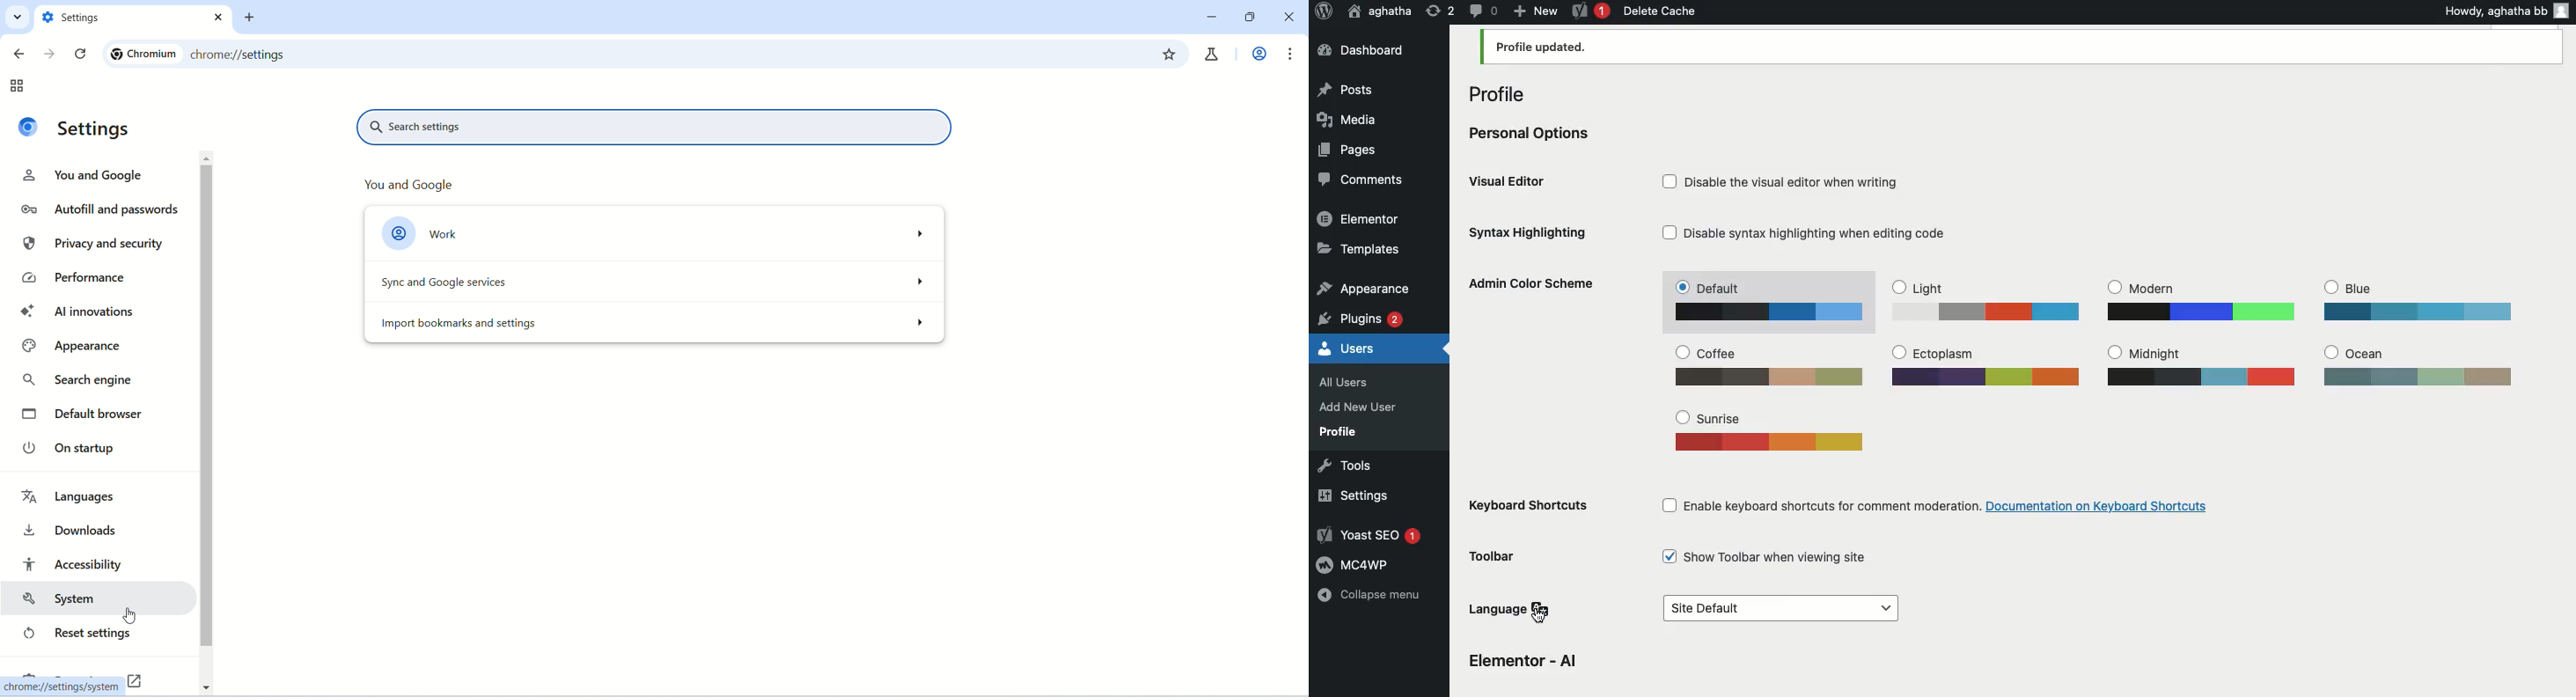  Describe the element at coordinates (1535, 283) in the screenshot. I see `Admin color scheme` at that location.